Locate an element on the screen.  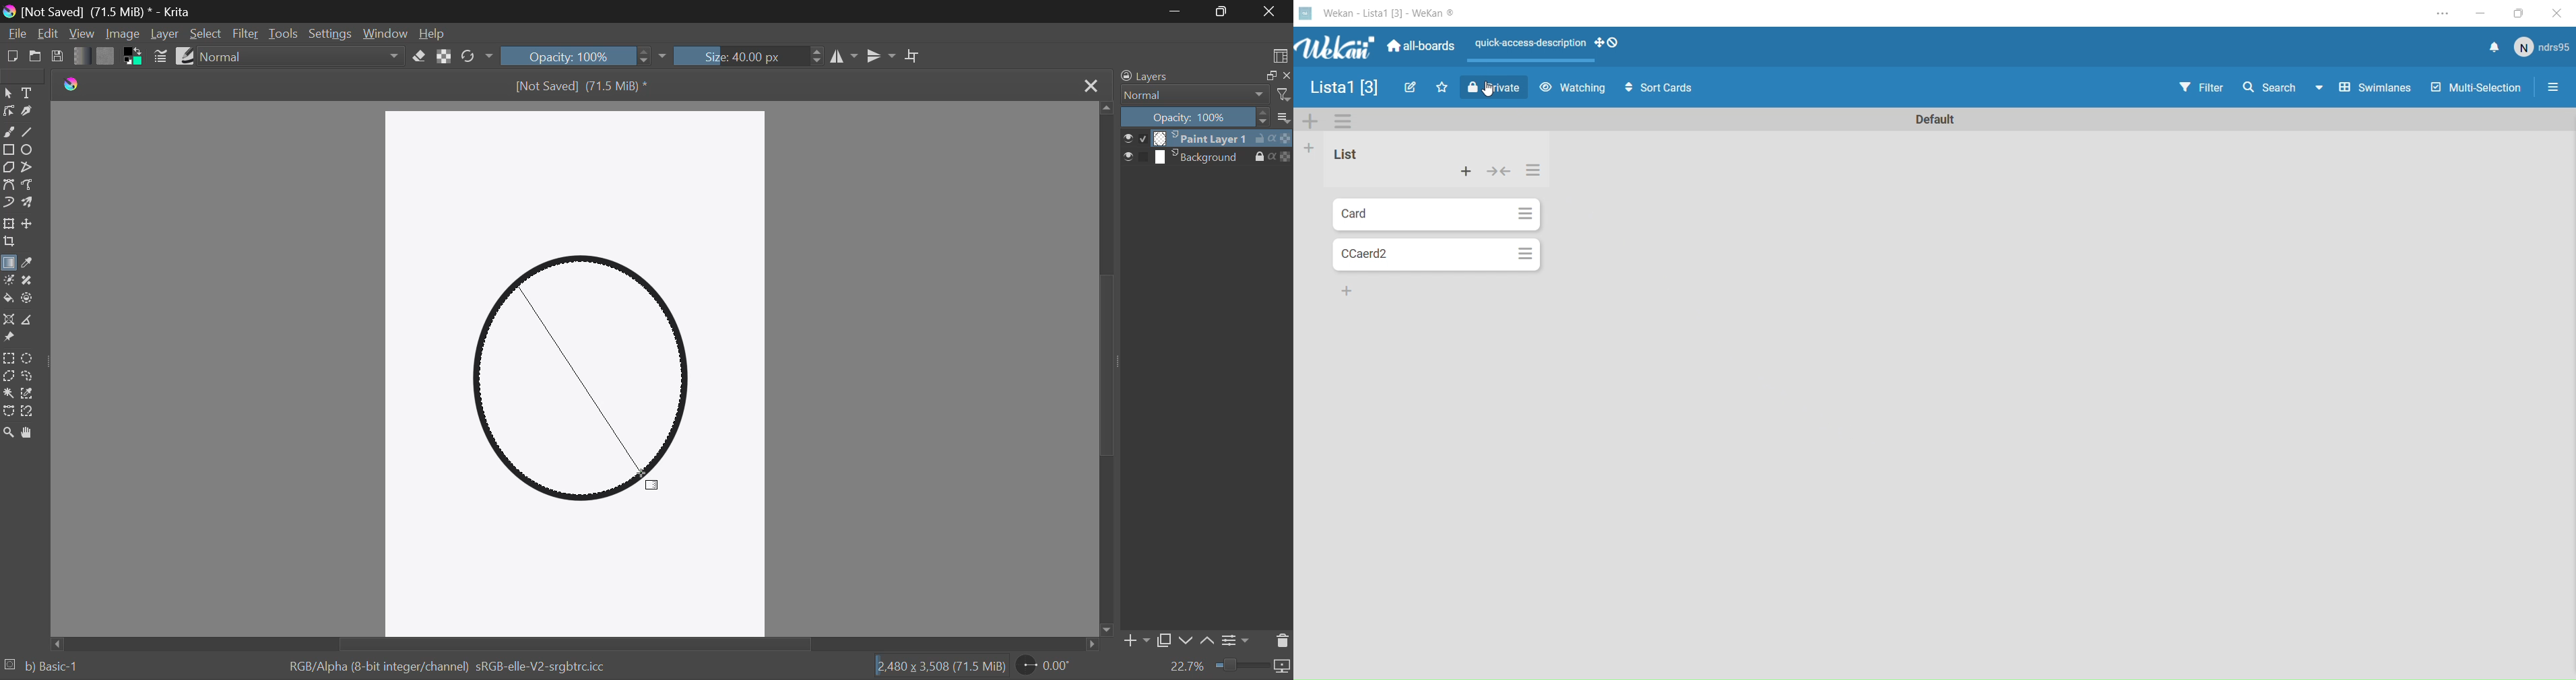
Transform Layer is located at coordinates (9, 225).